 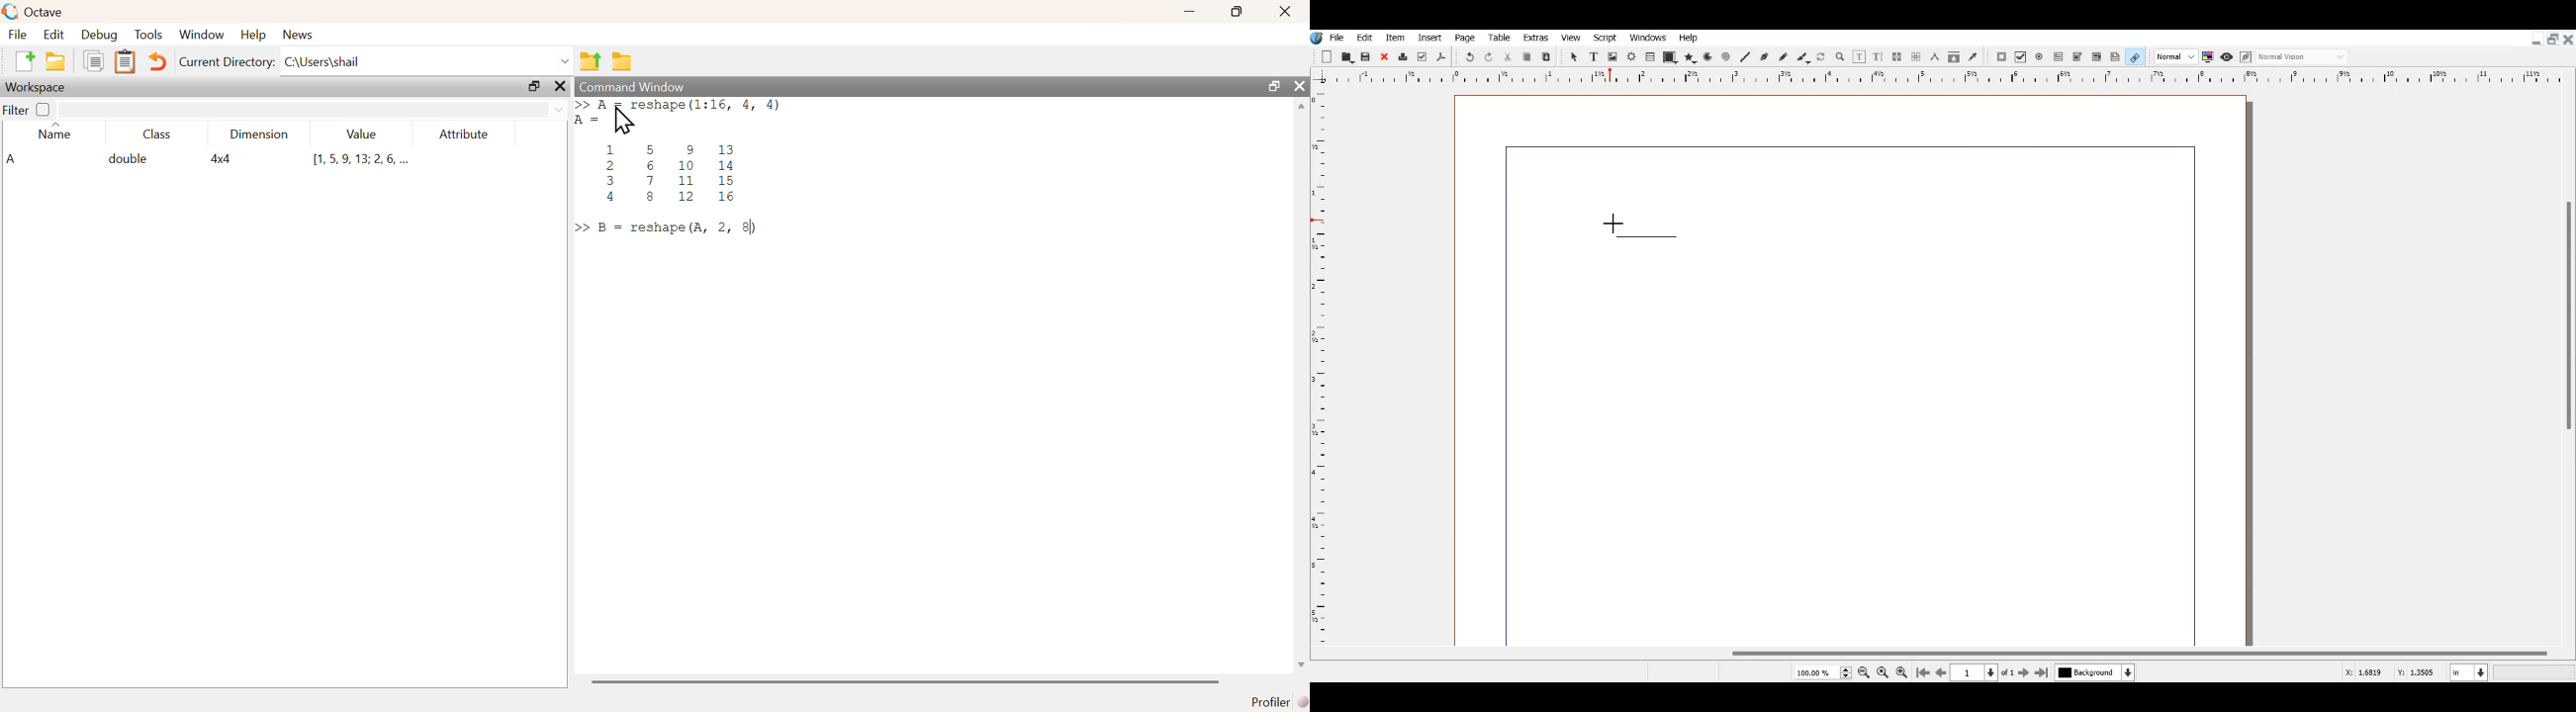 What do you see at coordinates (748, 228) in the screenshot?
I see `text cursor` at bounding box center [748, 228].